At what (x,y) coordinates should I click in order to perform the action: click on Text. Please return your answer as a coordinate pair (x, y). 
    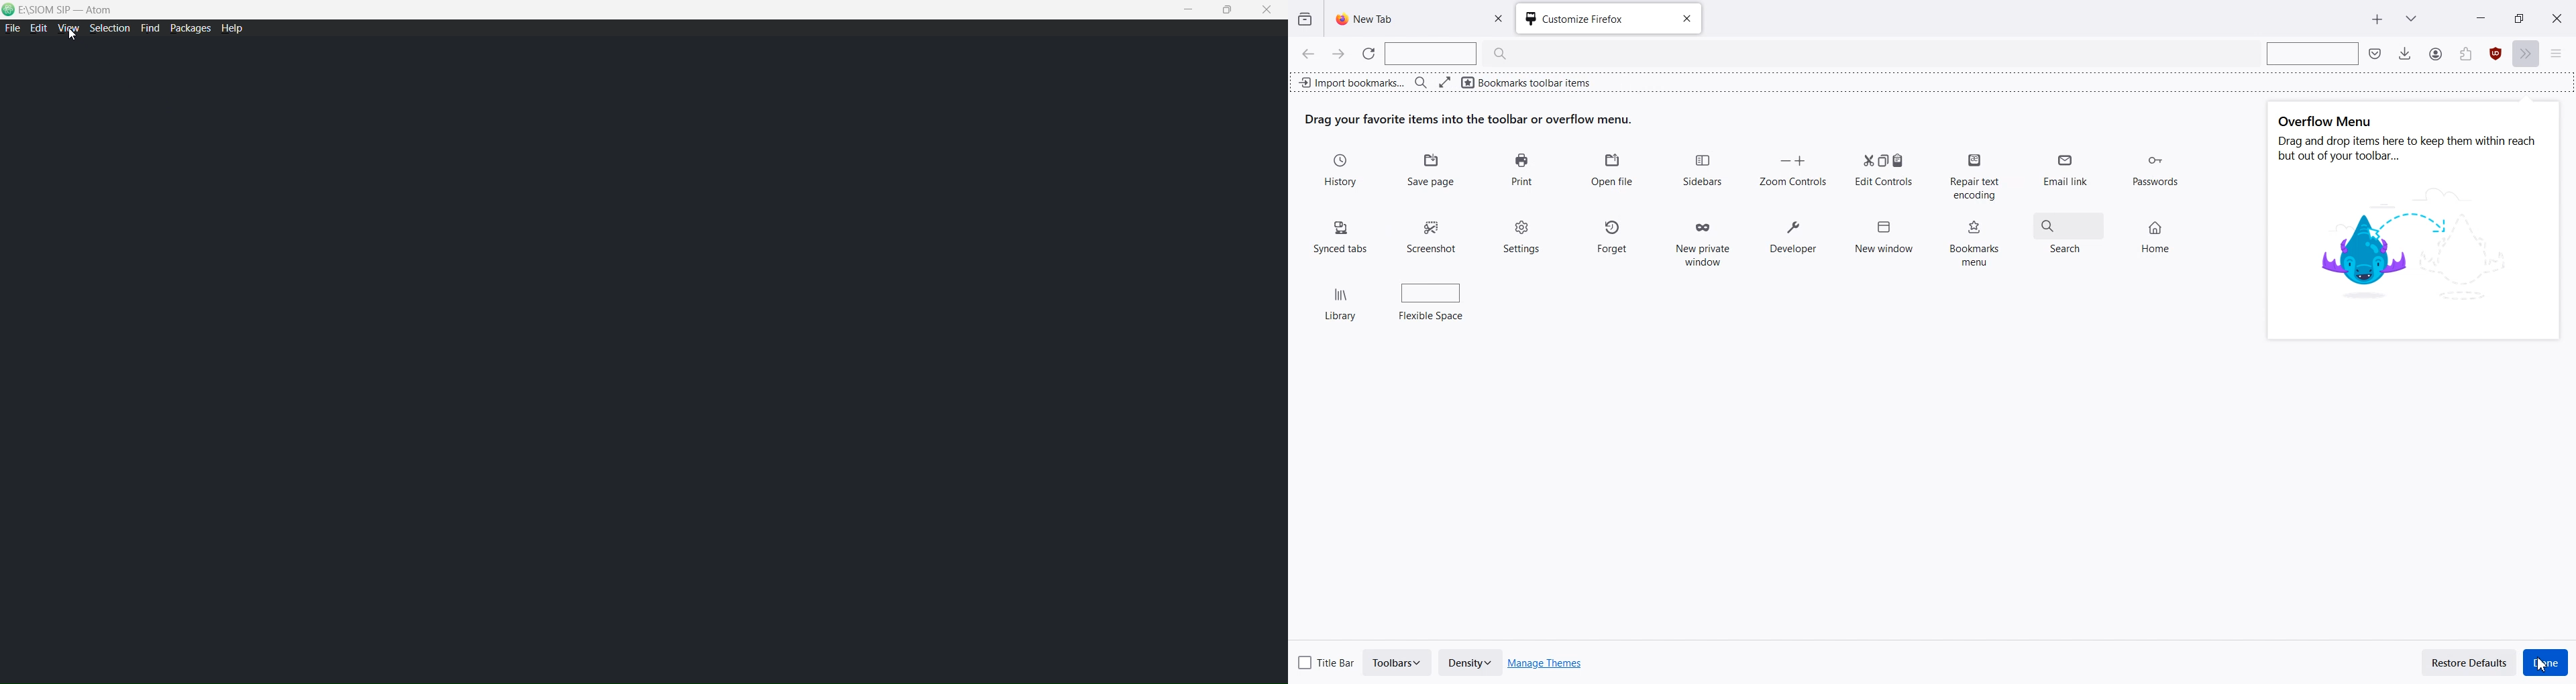
    Looking at the image, I should click on (2409, 139).